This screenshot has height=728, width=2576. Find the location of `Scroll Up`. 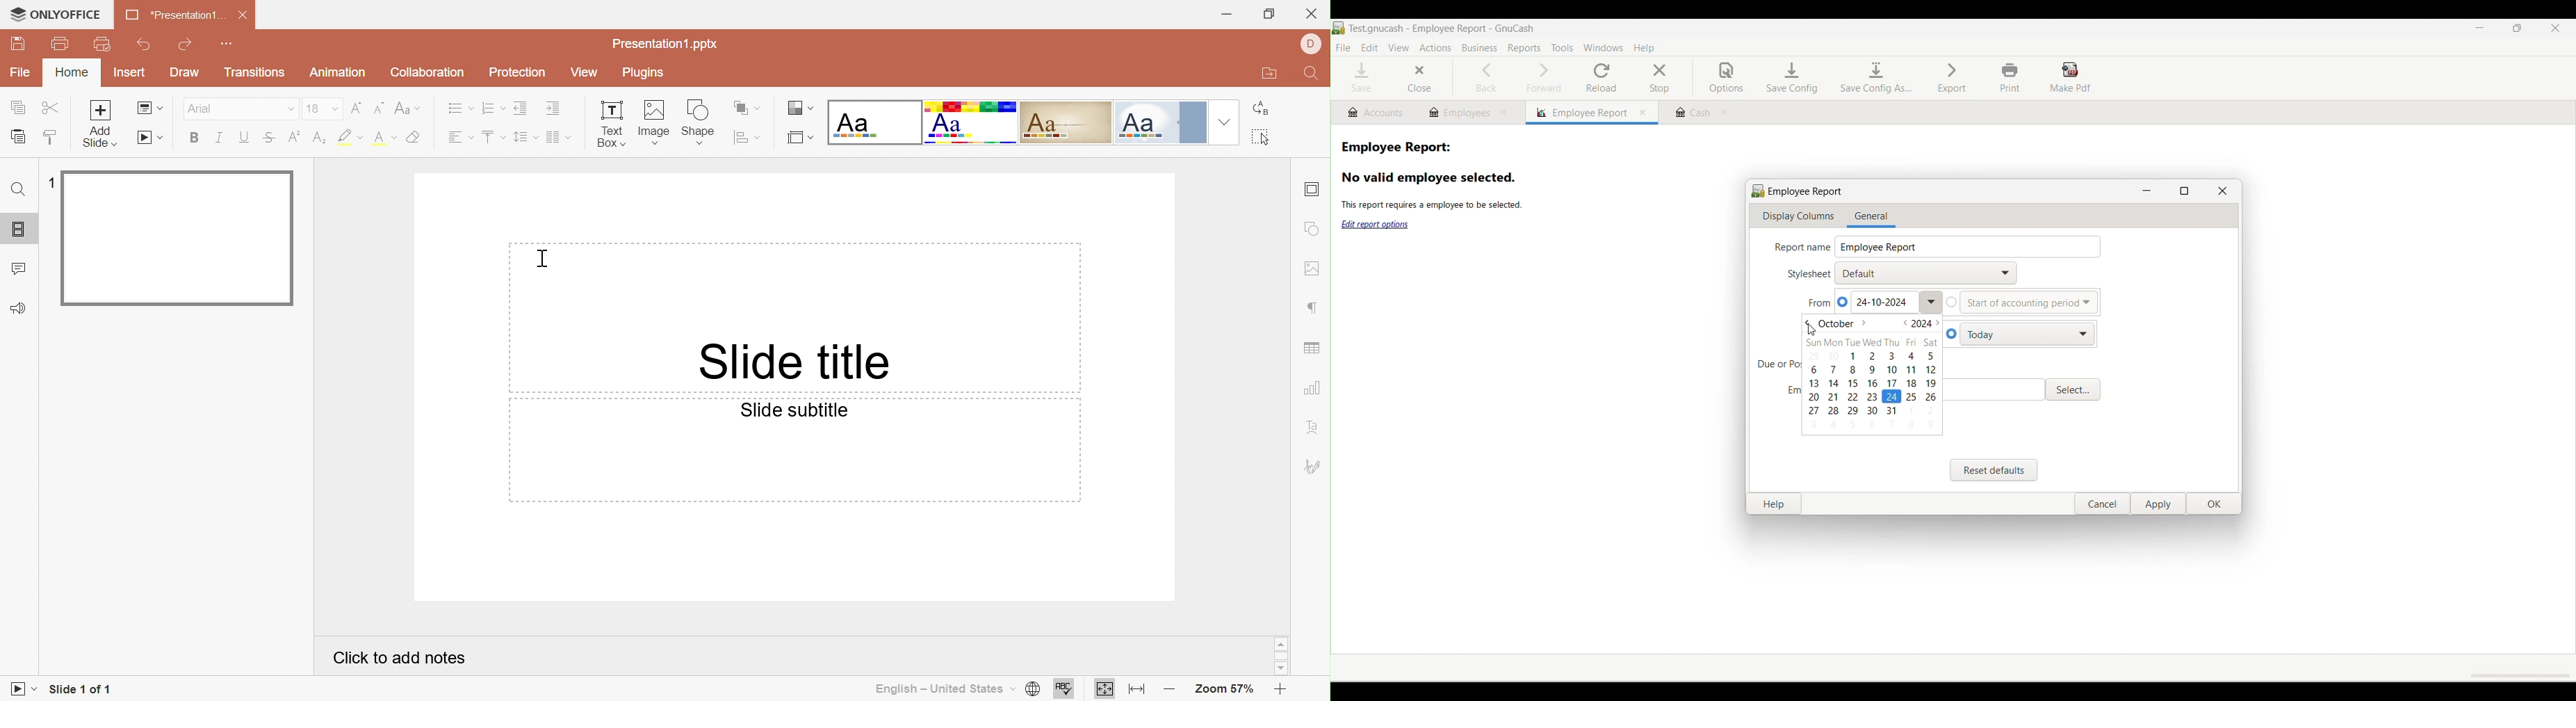

Scroll Up is located at coordinates (1278, 644).